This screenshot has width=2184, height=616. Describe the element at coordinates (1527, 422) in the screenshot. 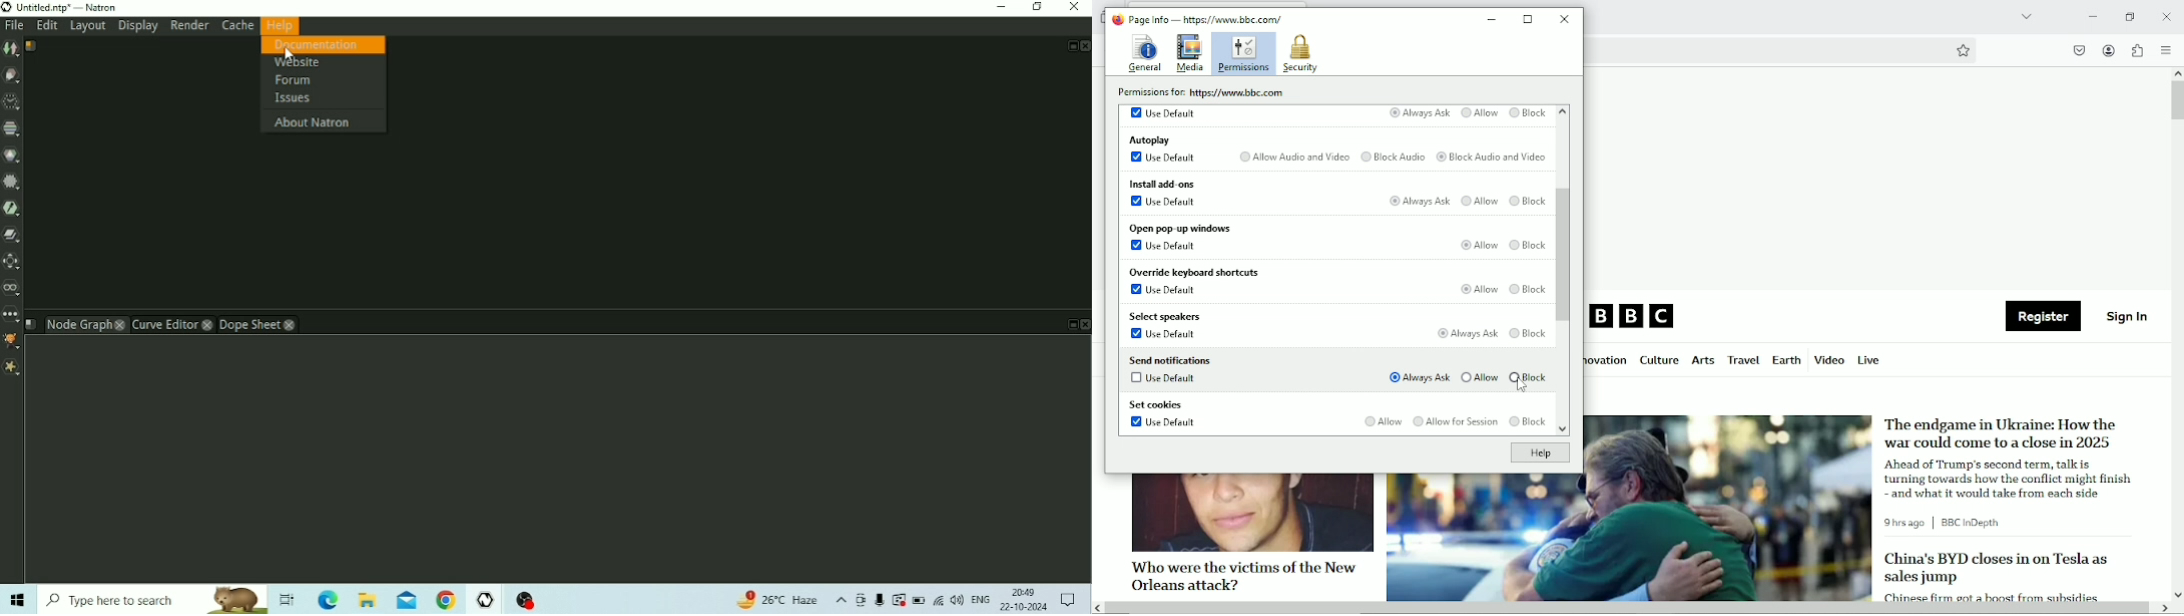

I see `Block` at that location.